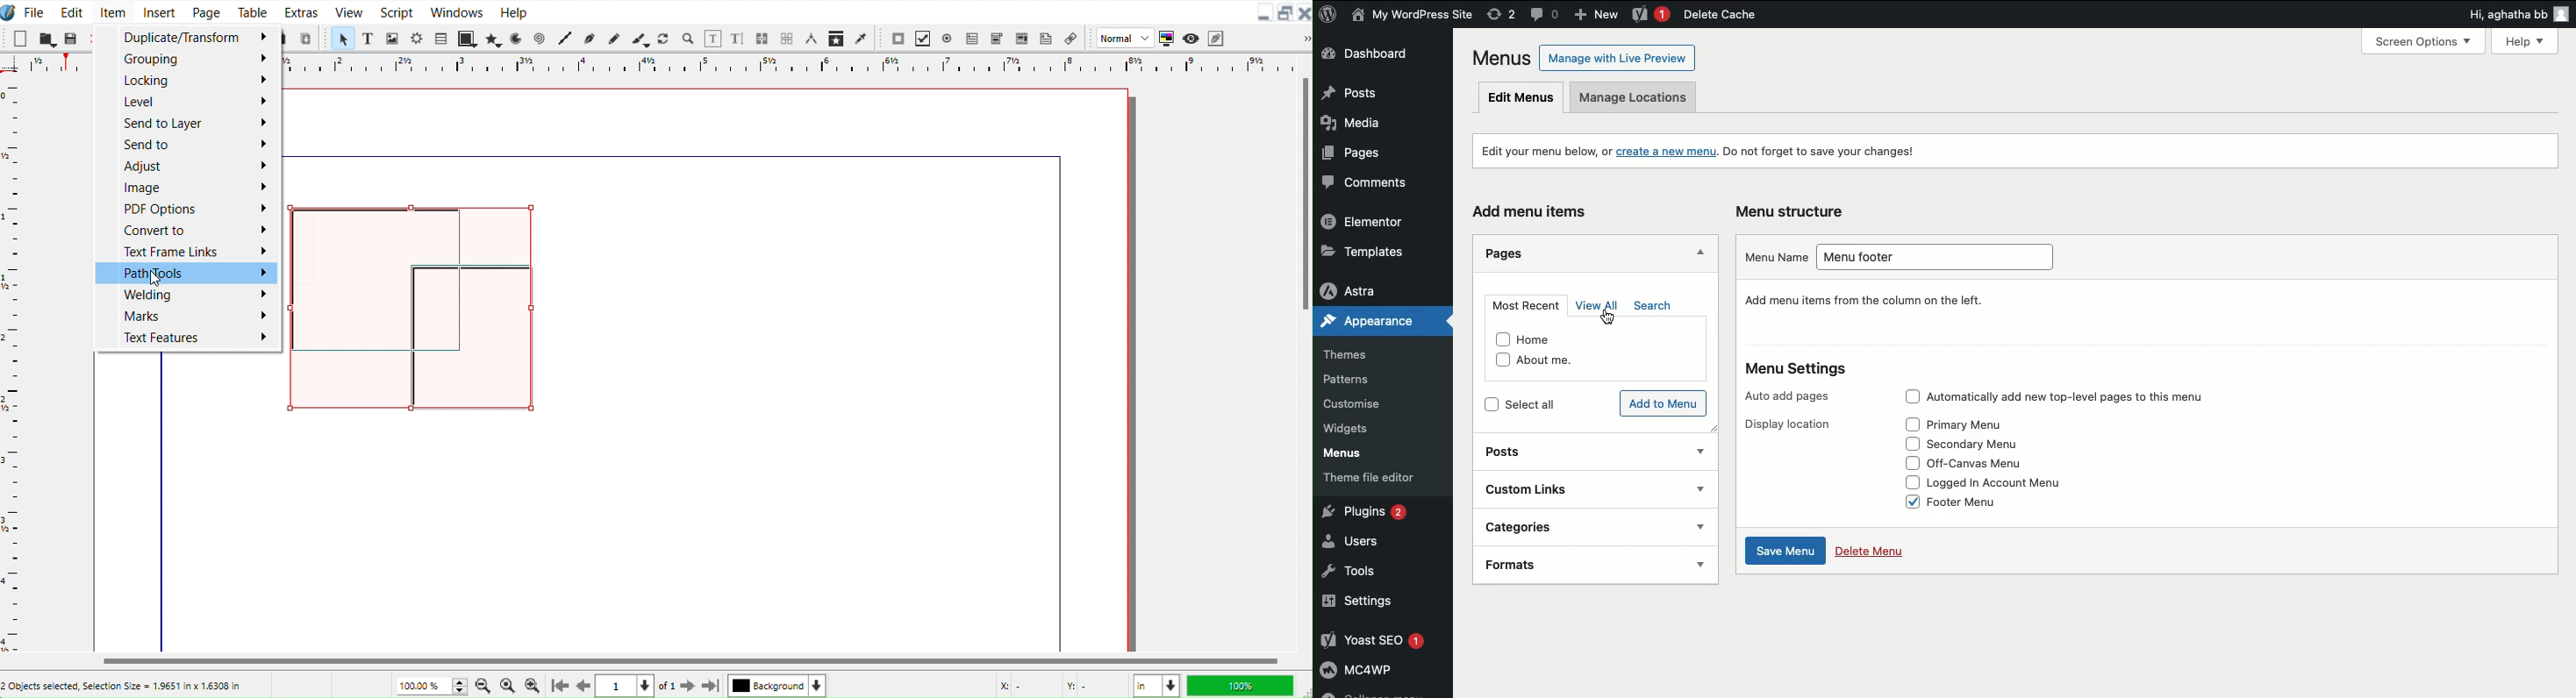  What do you see at coordinates (35, 11) in the screenshot?
I see `File` at bounding box center [35, 11].